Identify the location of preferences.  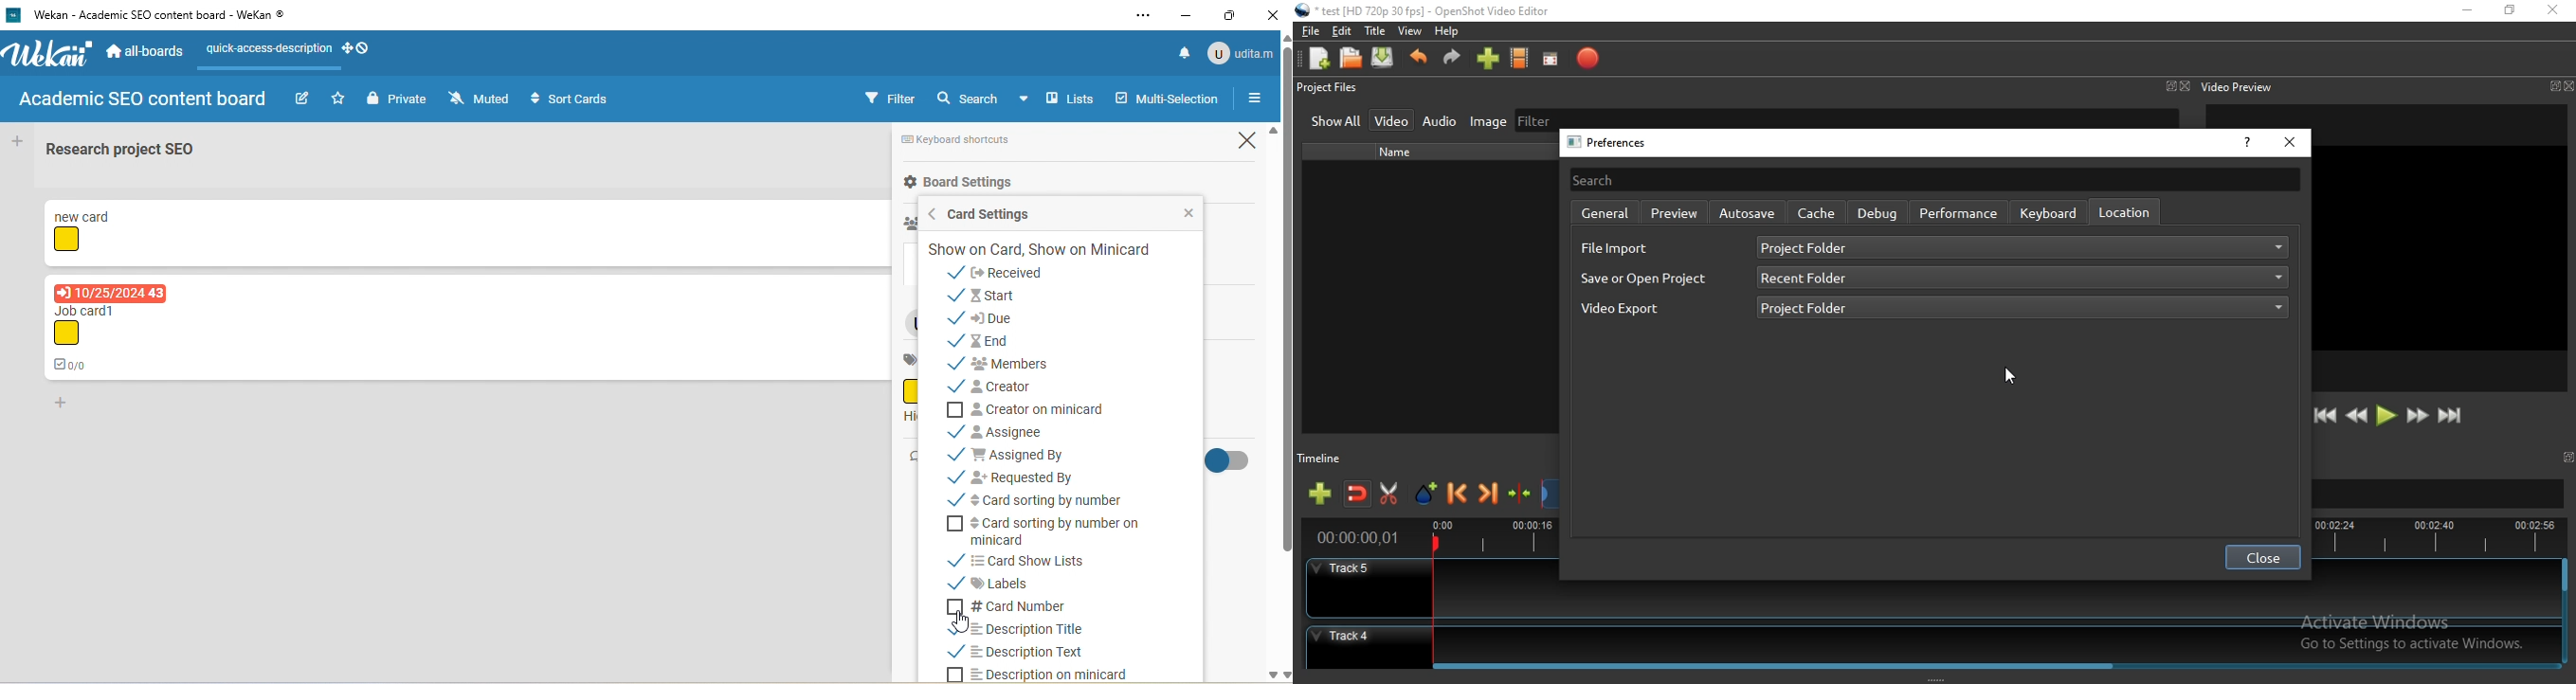
(1613, 143).